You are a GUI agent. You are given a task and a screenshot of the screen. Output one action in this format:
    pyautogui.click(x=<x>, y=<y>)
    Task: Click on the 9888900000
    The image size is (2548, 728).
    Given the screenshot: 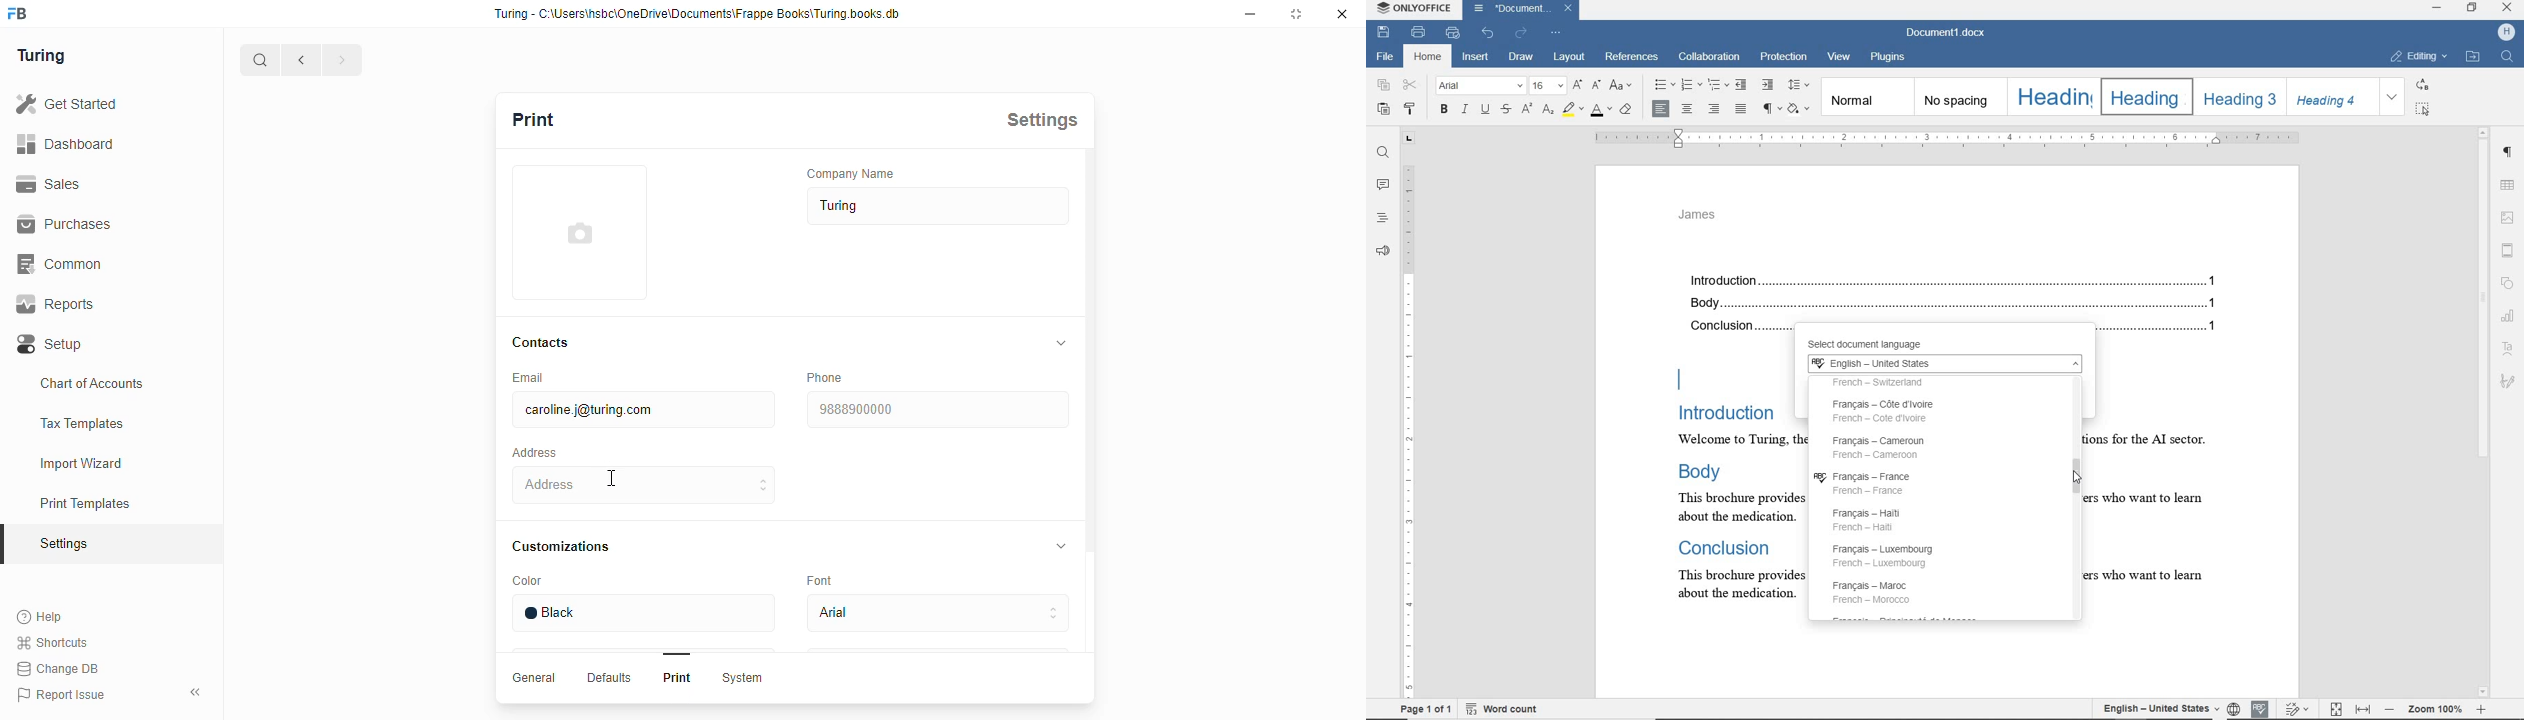 What is the action you would take?
    pyautogui.click(x=938, y=409)
    